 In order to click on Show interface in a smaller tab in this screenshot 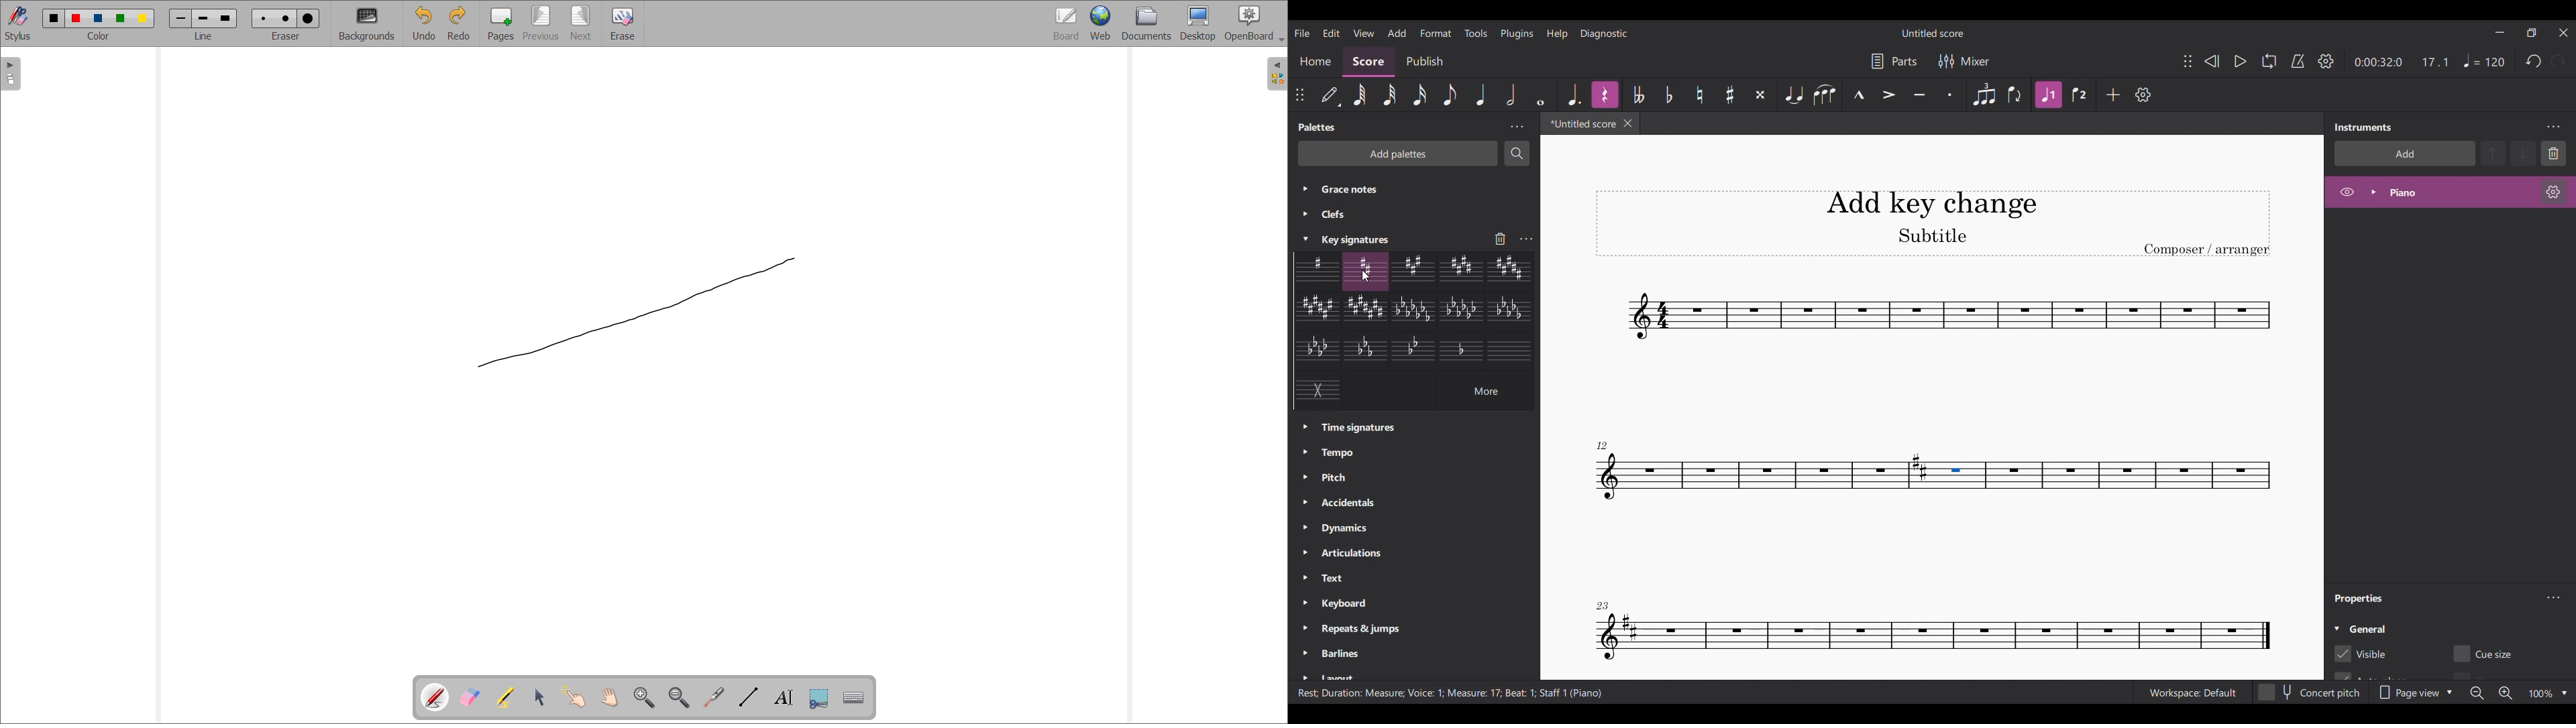, I will do `click(2531, 33)`.